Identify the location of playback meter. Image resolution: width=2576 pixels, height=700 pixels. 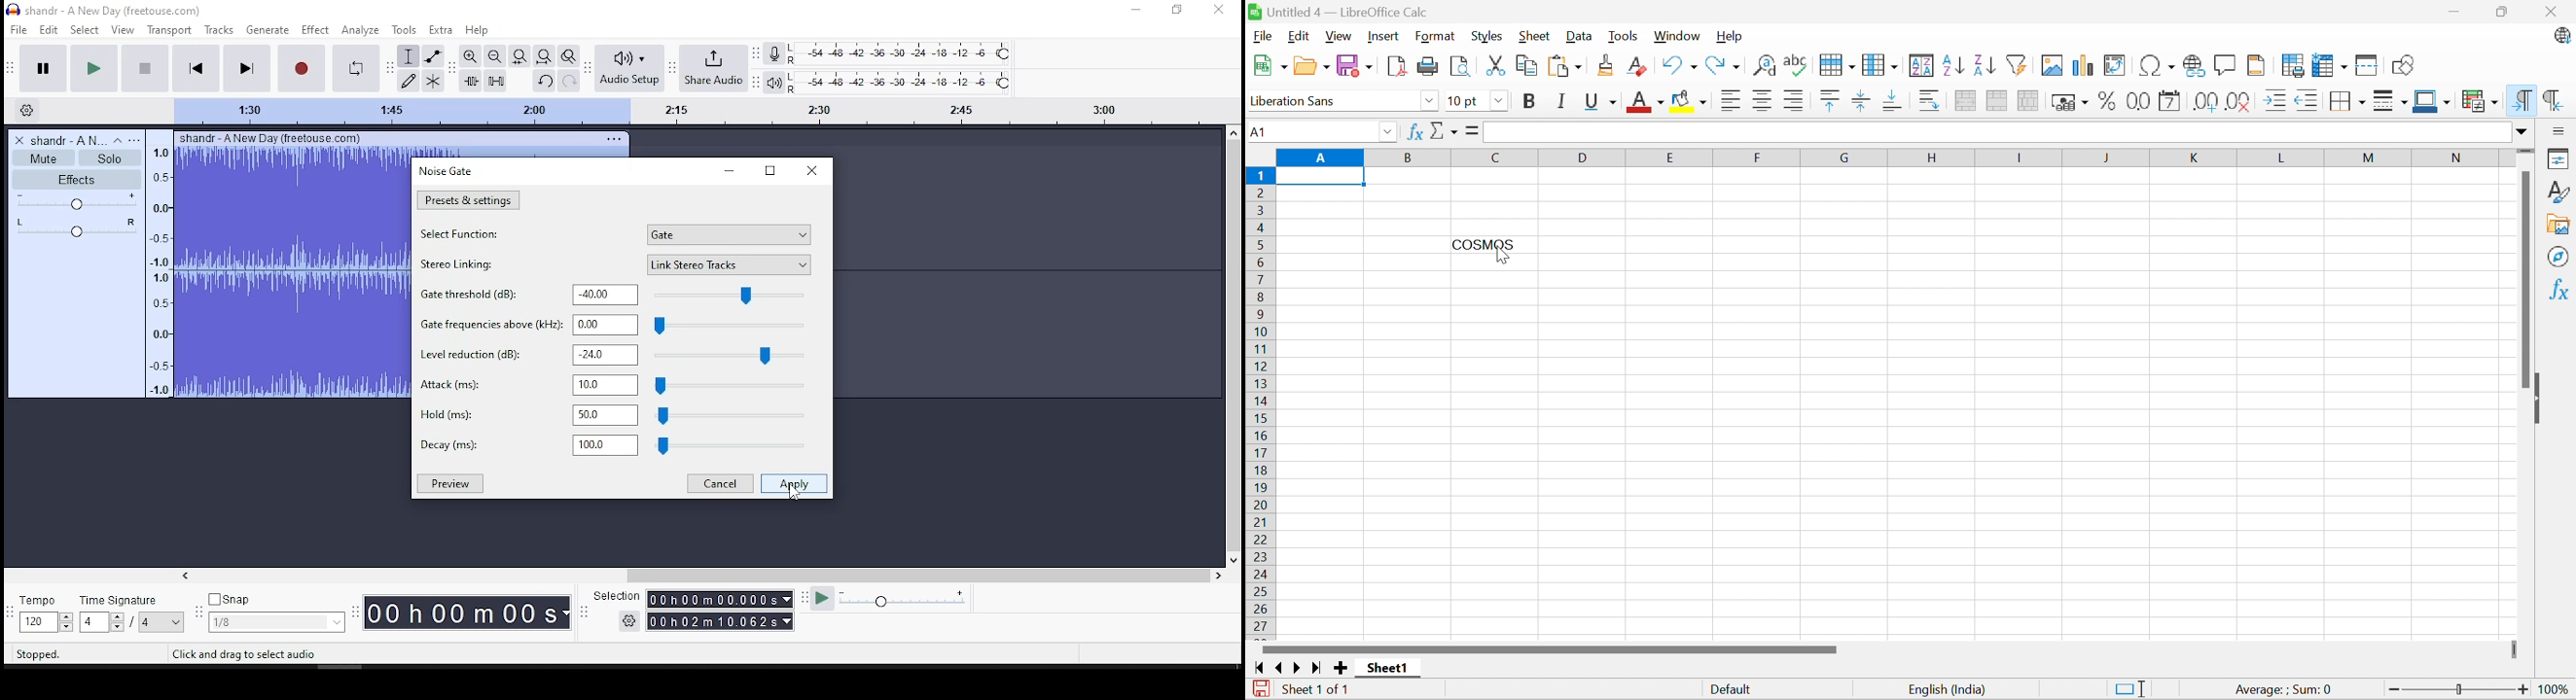
(772, 82).